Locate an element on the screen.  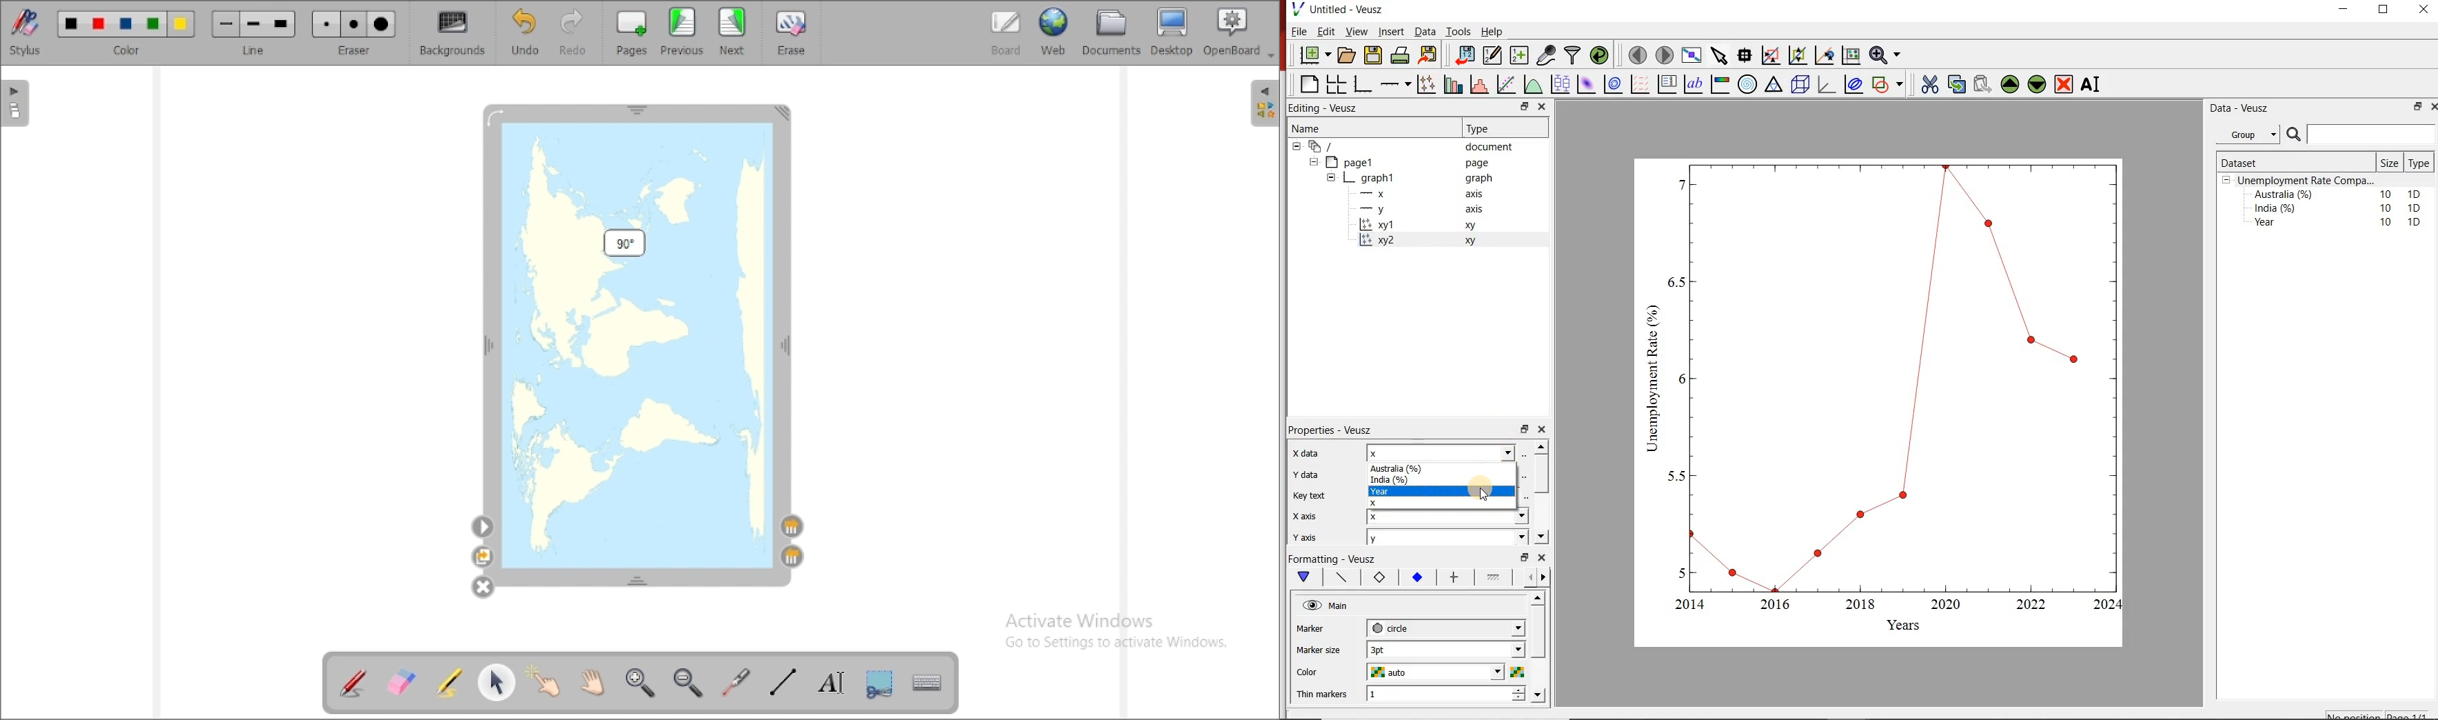
create new datasets is located at coordinates (1519, 56).